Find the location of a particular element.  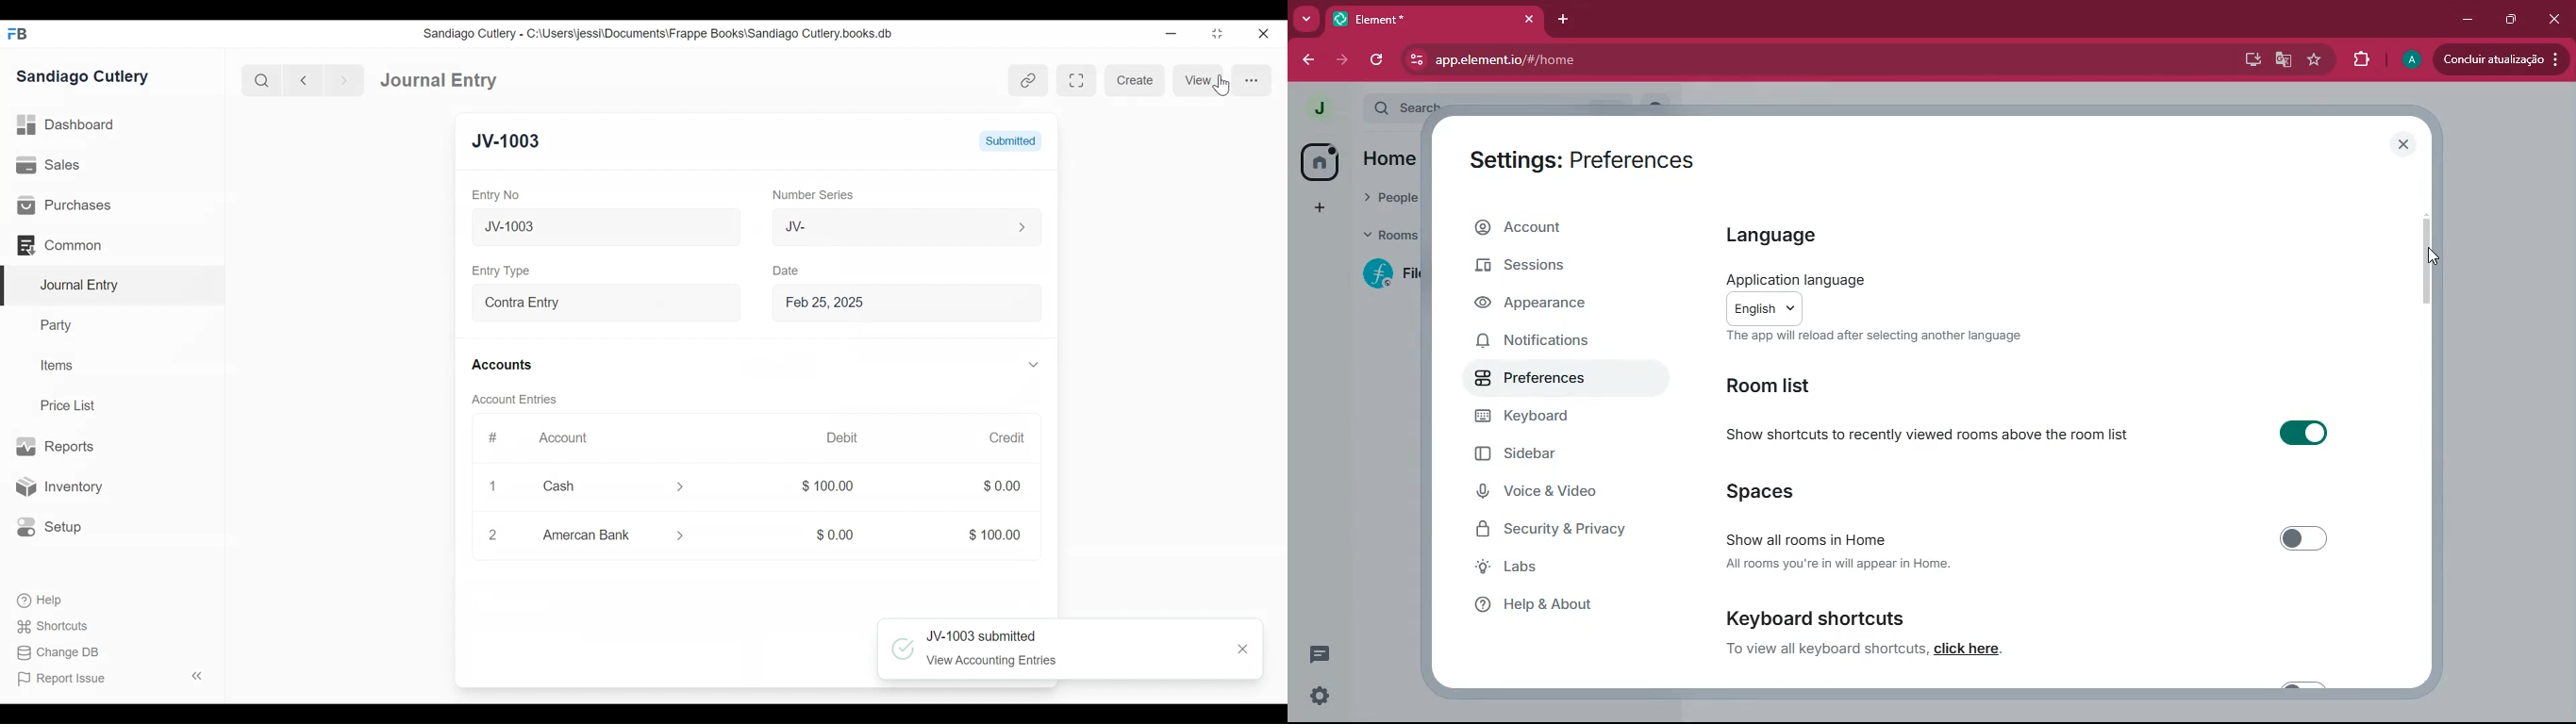

Close is located at coordinates (494, 487).